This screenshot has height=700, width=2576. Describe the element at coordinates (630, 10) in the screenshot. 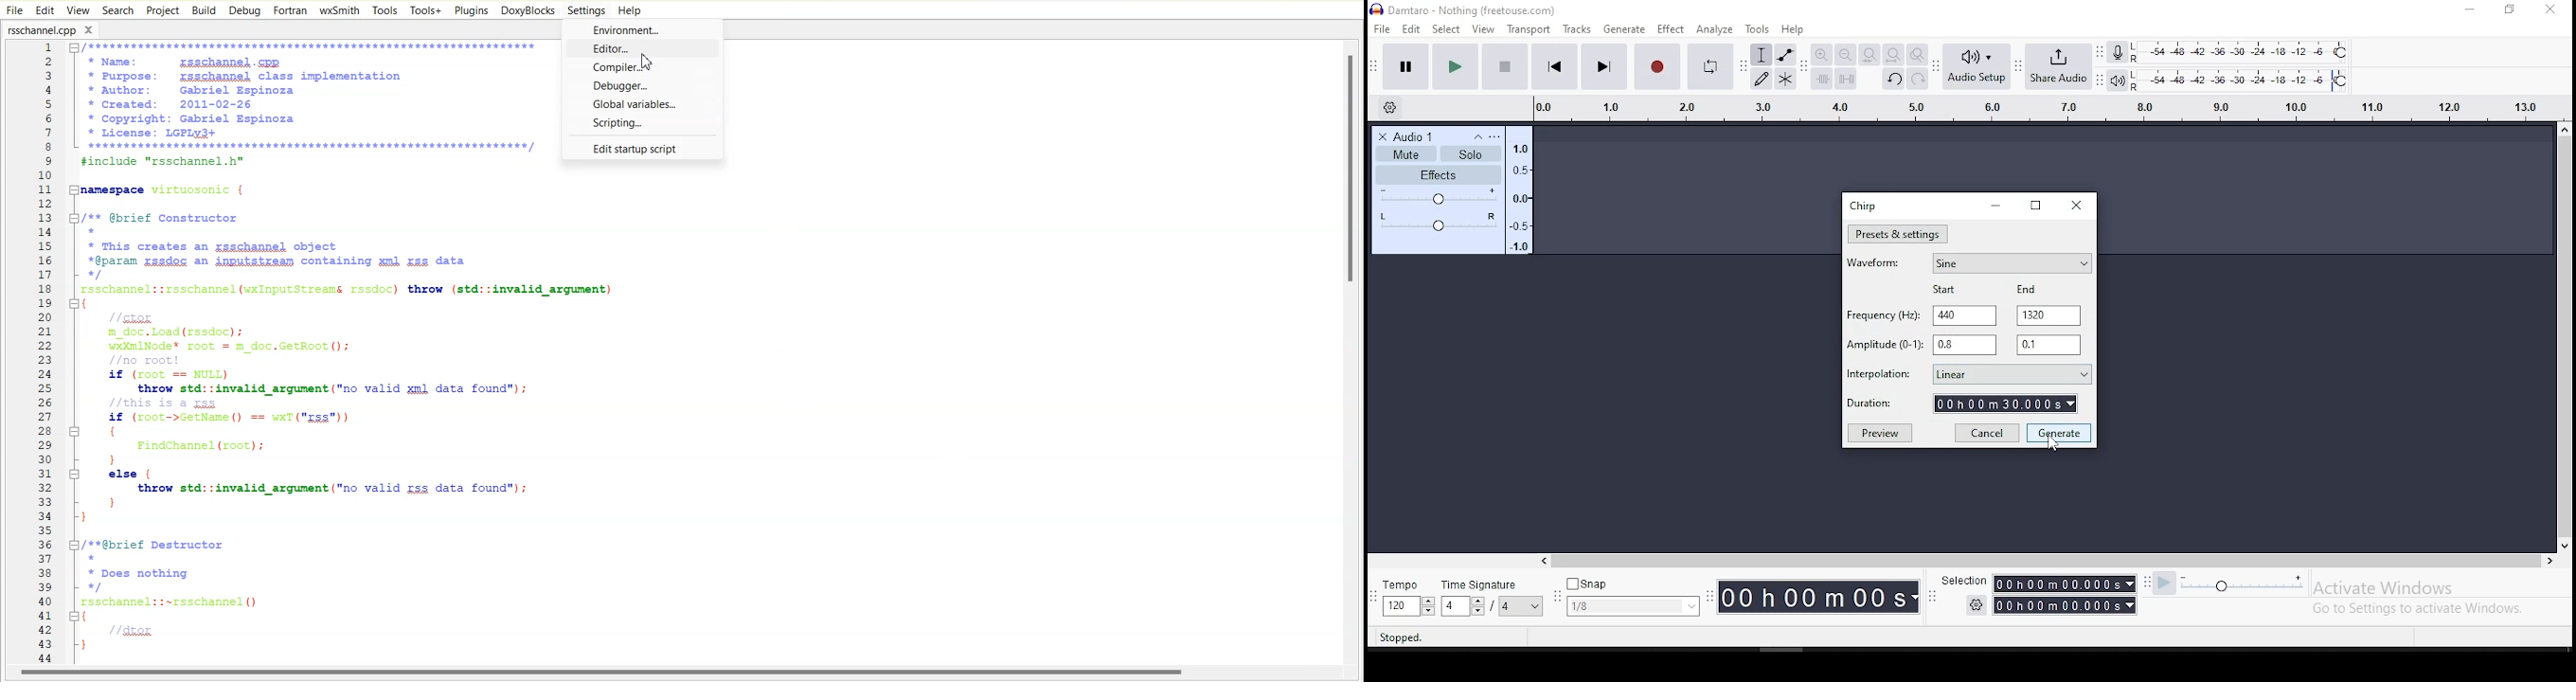

I see `Help` at that location.